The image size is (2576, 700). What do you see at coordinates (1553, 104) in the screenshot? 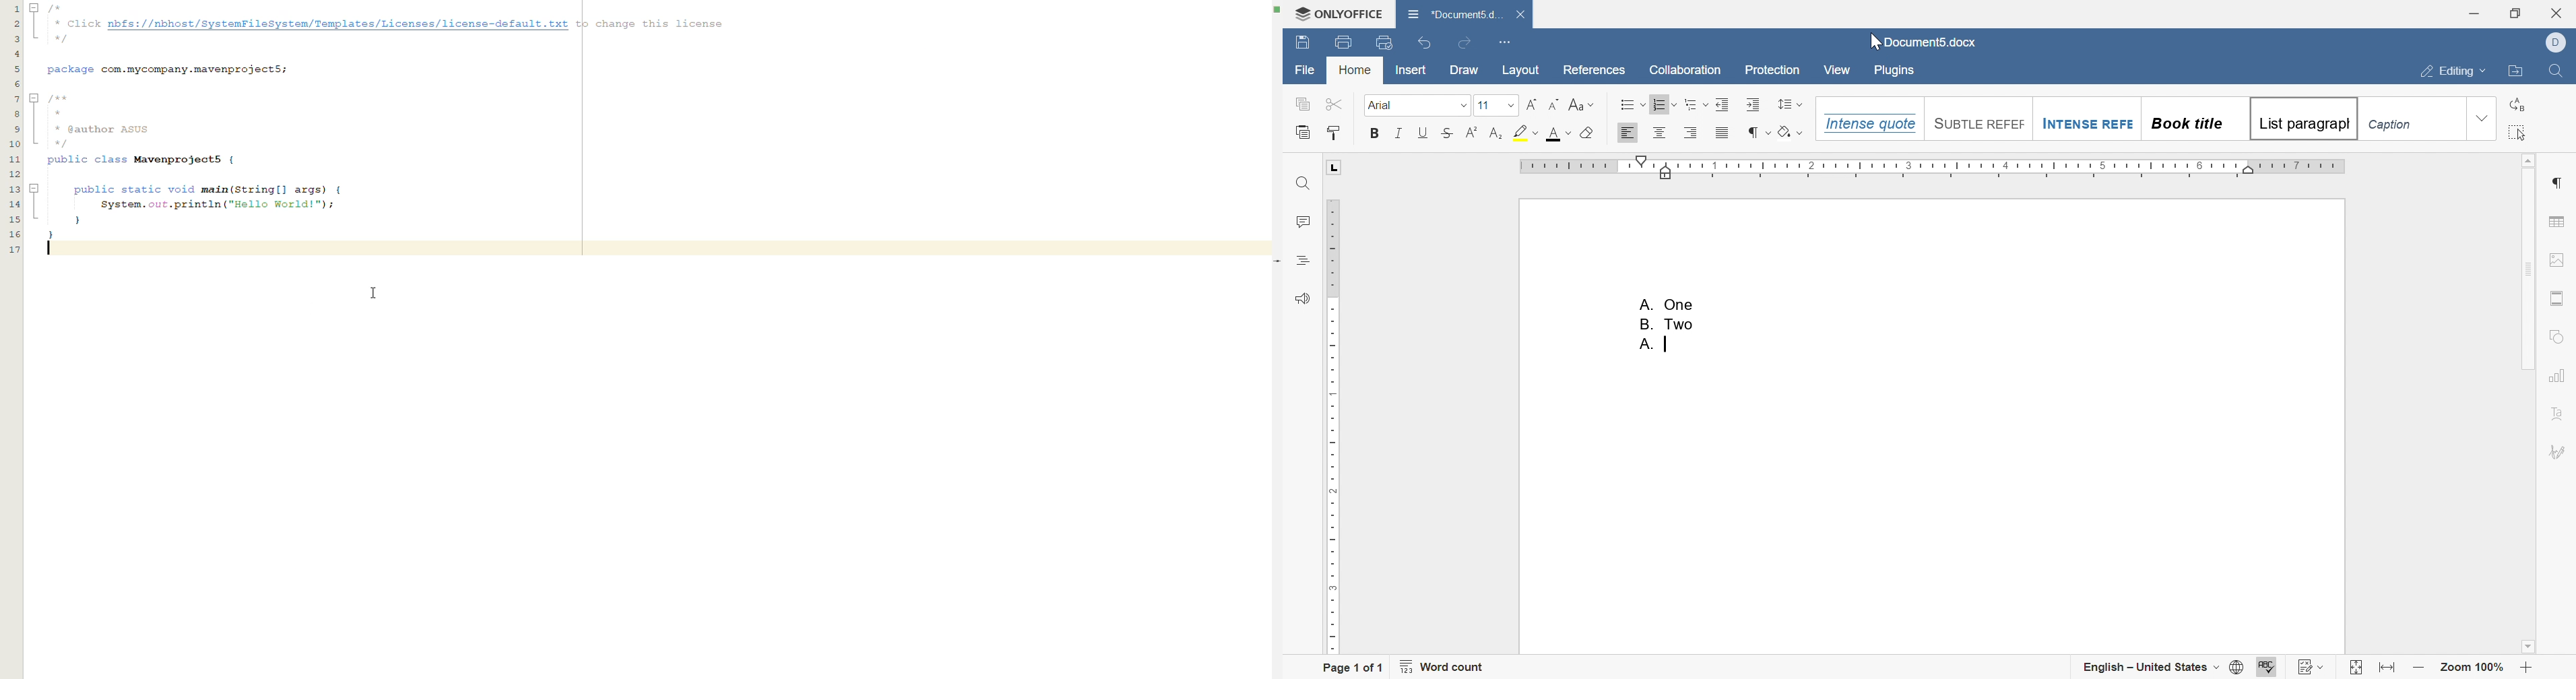
I see `Decrement font size` at bounding box center [1553, 104].